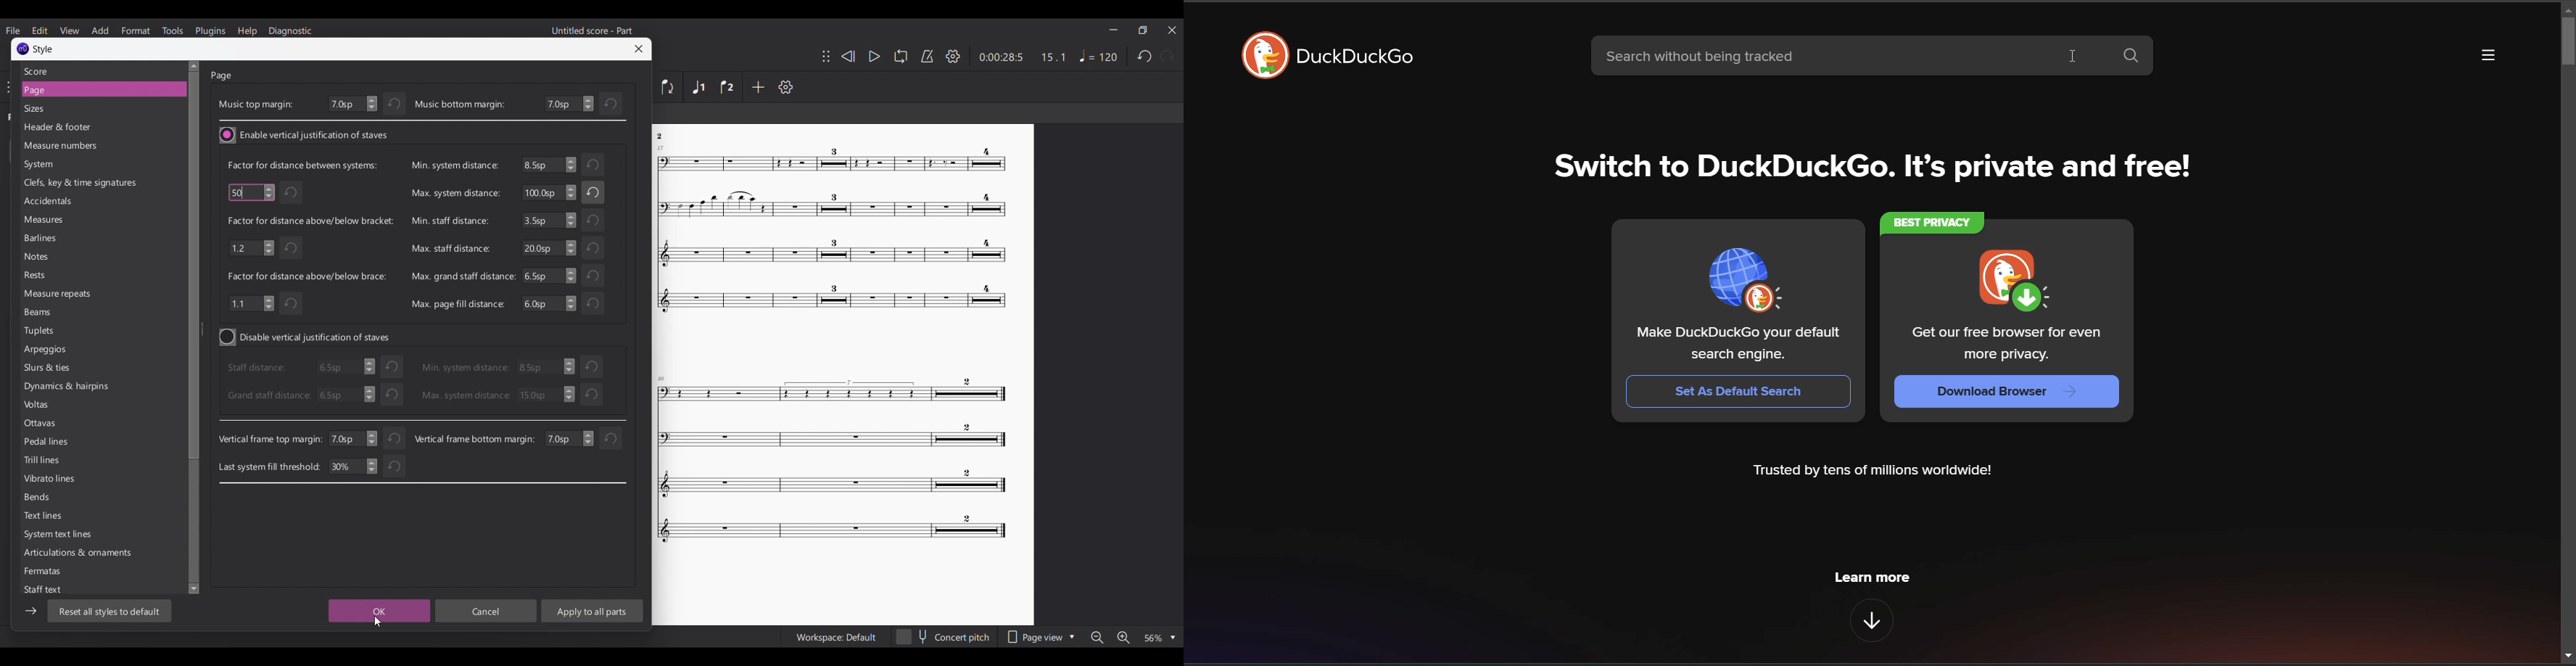  Describe the element at coordinates (100, 30) in the screenshot. I see `Add menu` at that location.